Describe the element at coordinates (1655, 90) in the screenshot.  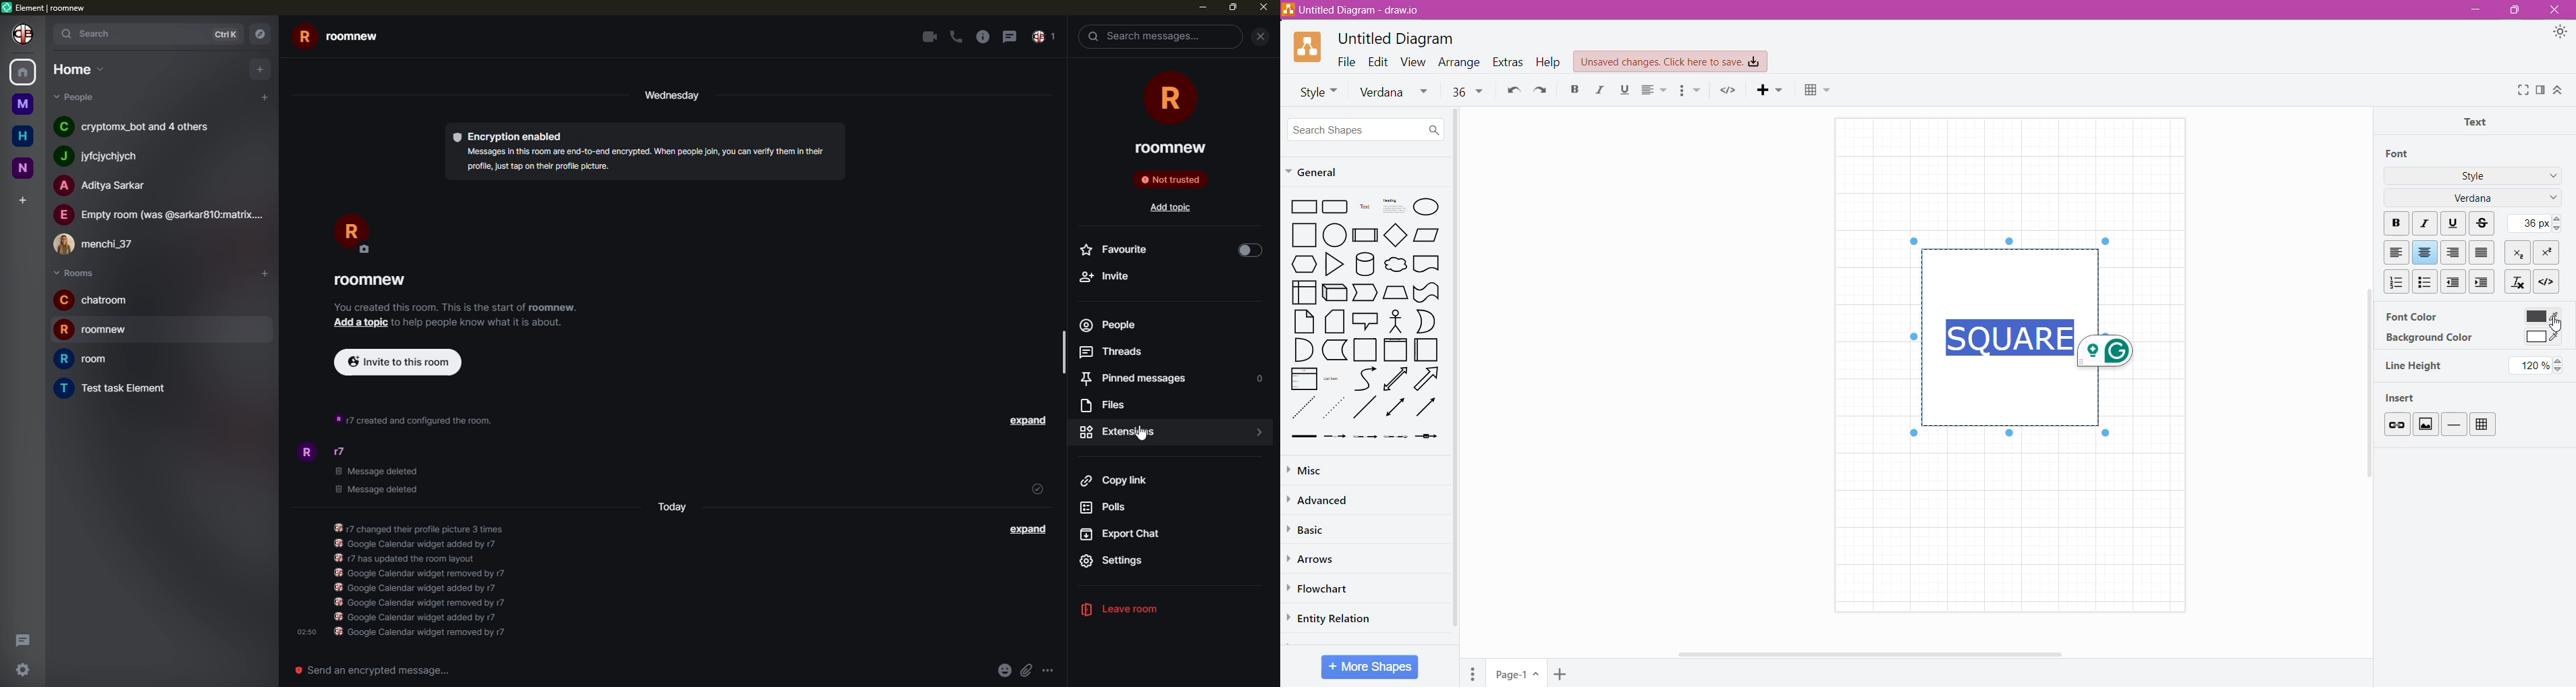
I see `Text Alignment` at that location.